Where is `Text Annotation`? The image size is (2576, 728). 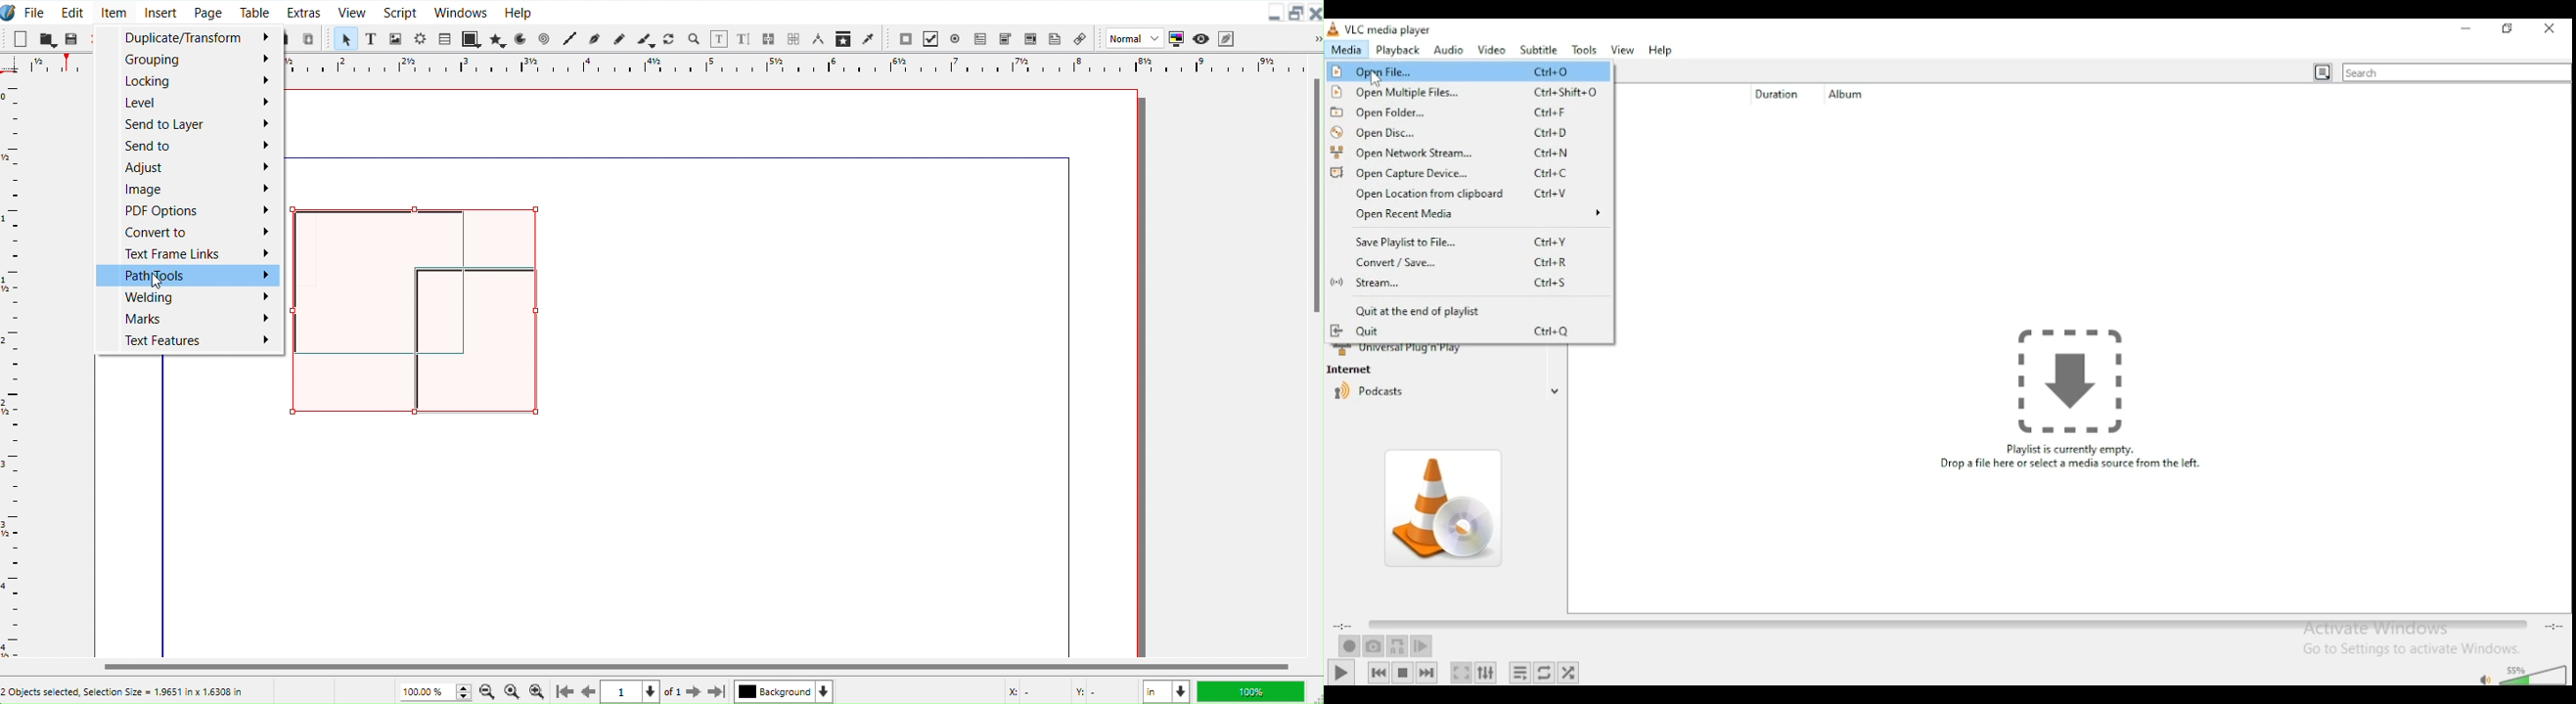
Text Annotation is located at coordinates (1055, 37).